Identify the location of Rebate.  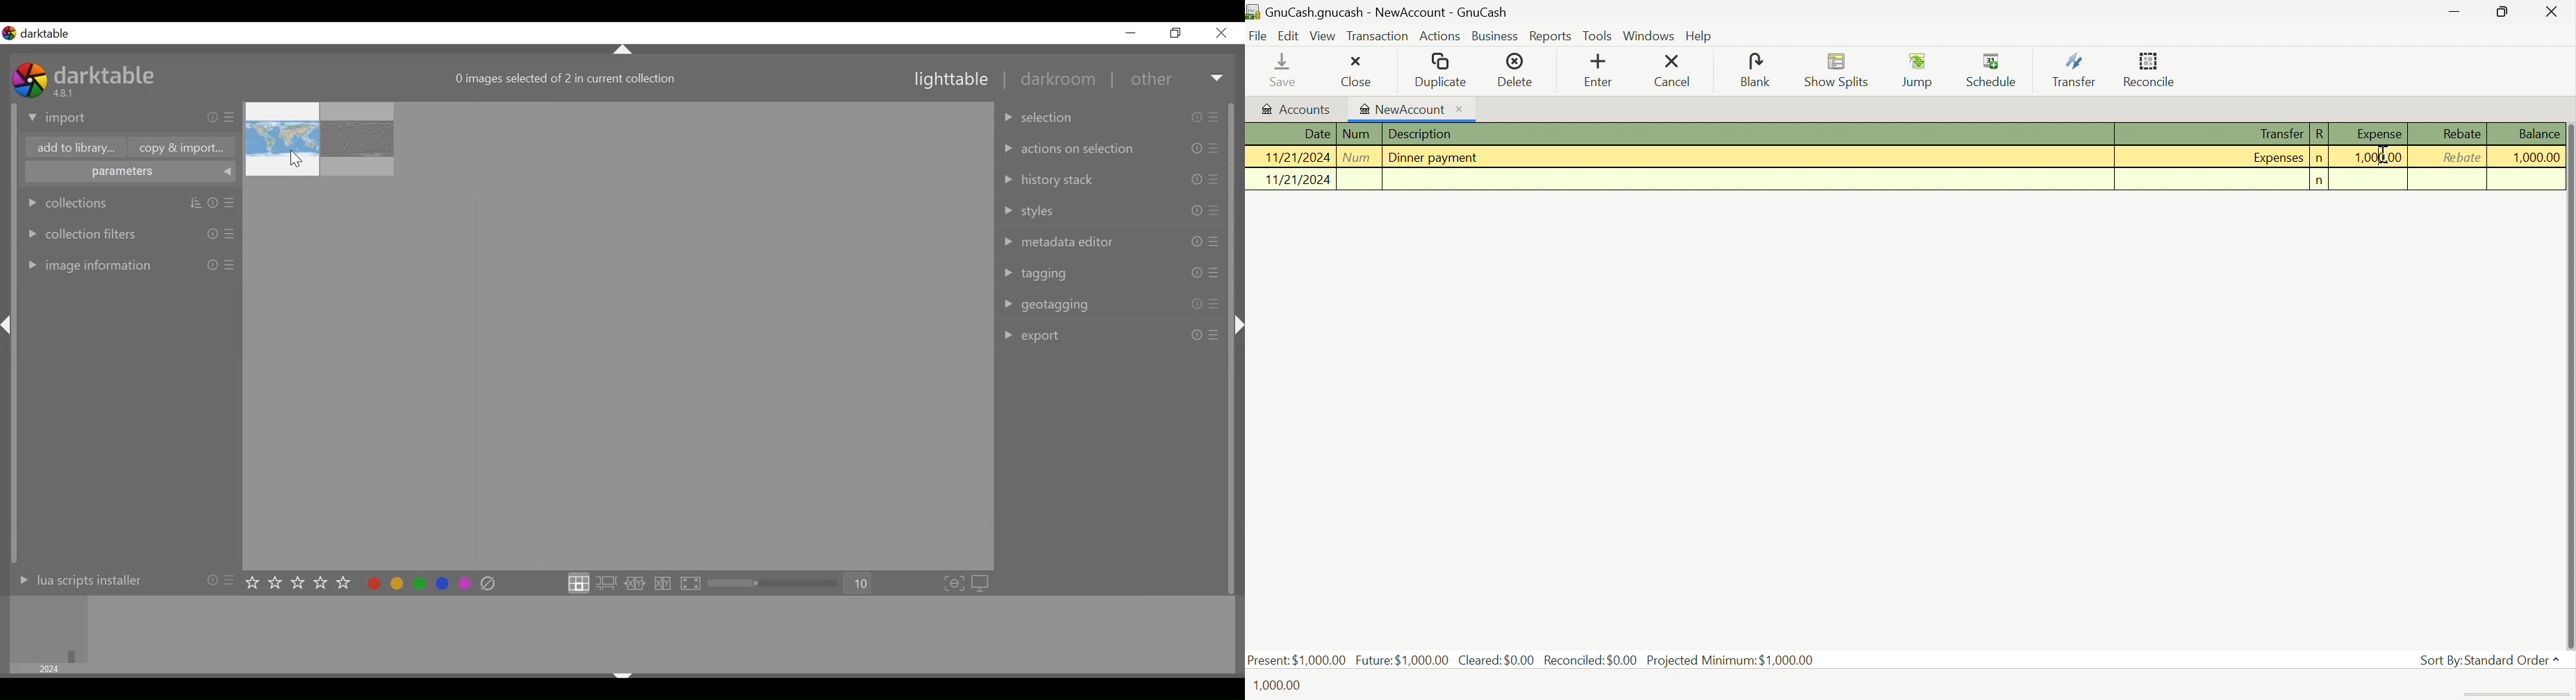
(2461, 156).